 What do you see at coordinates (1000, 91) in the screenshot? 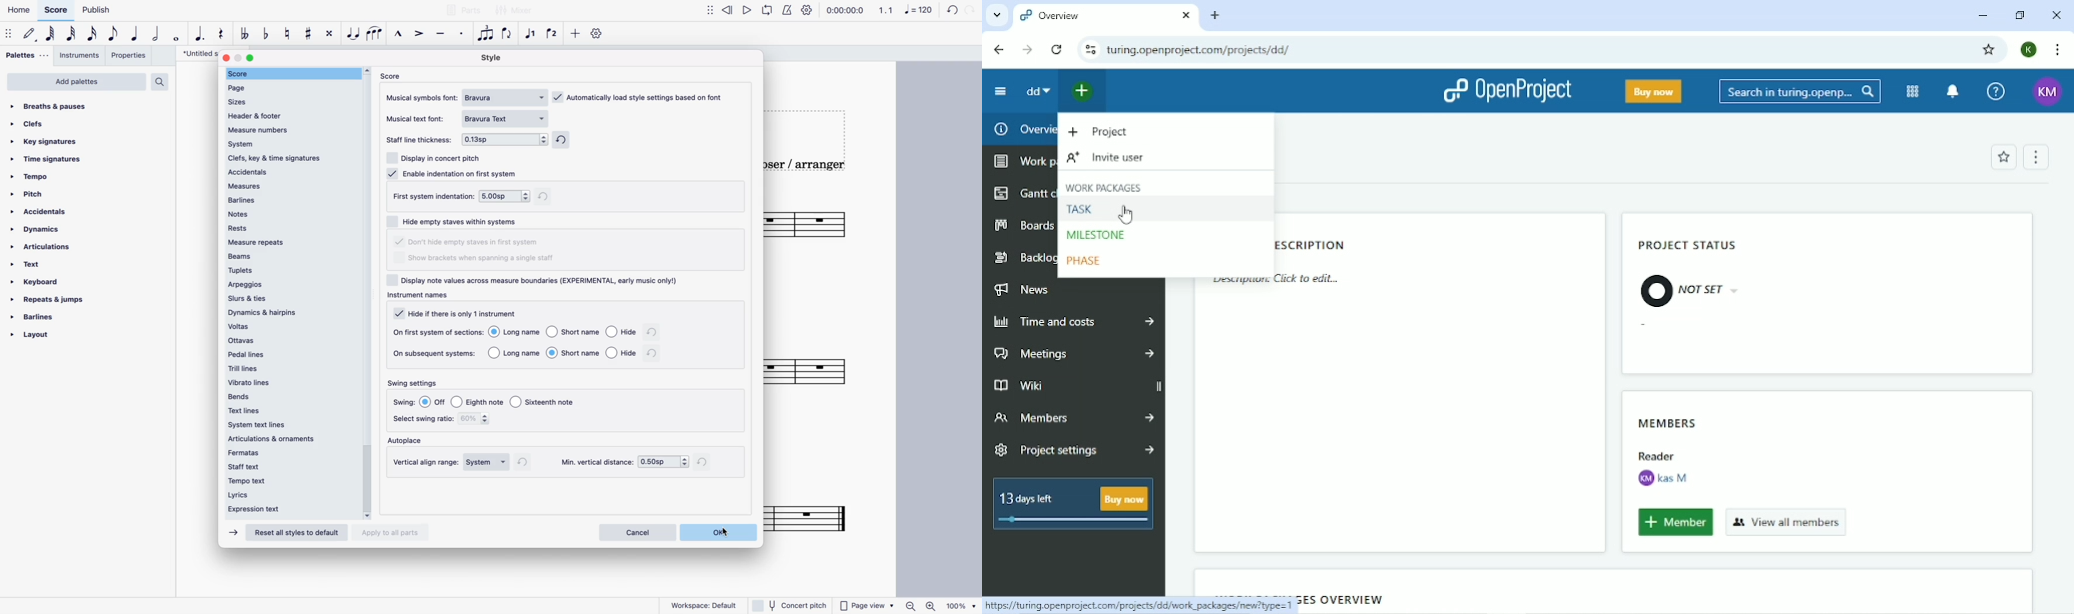
I see `Collapse project menu` at bounding box center [1000, 91].